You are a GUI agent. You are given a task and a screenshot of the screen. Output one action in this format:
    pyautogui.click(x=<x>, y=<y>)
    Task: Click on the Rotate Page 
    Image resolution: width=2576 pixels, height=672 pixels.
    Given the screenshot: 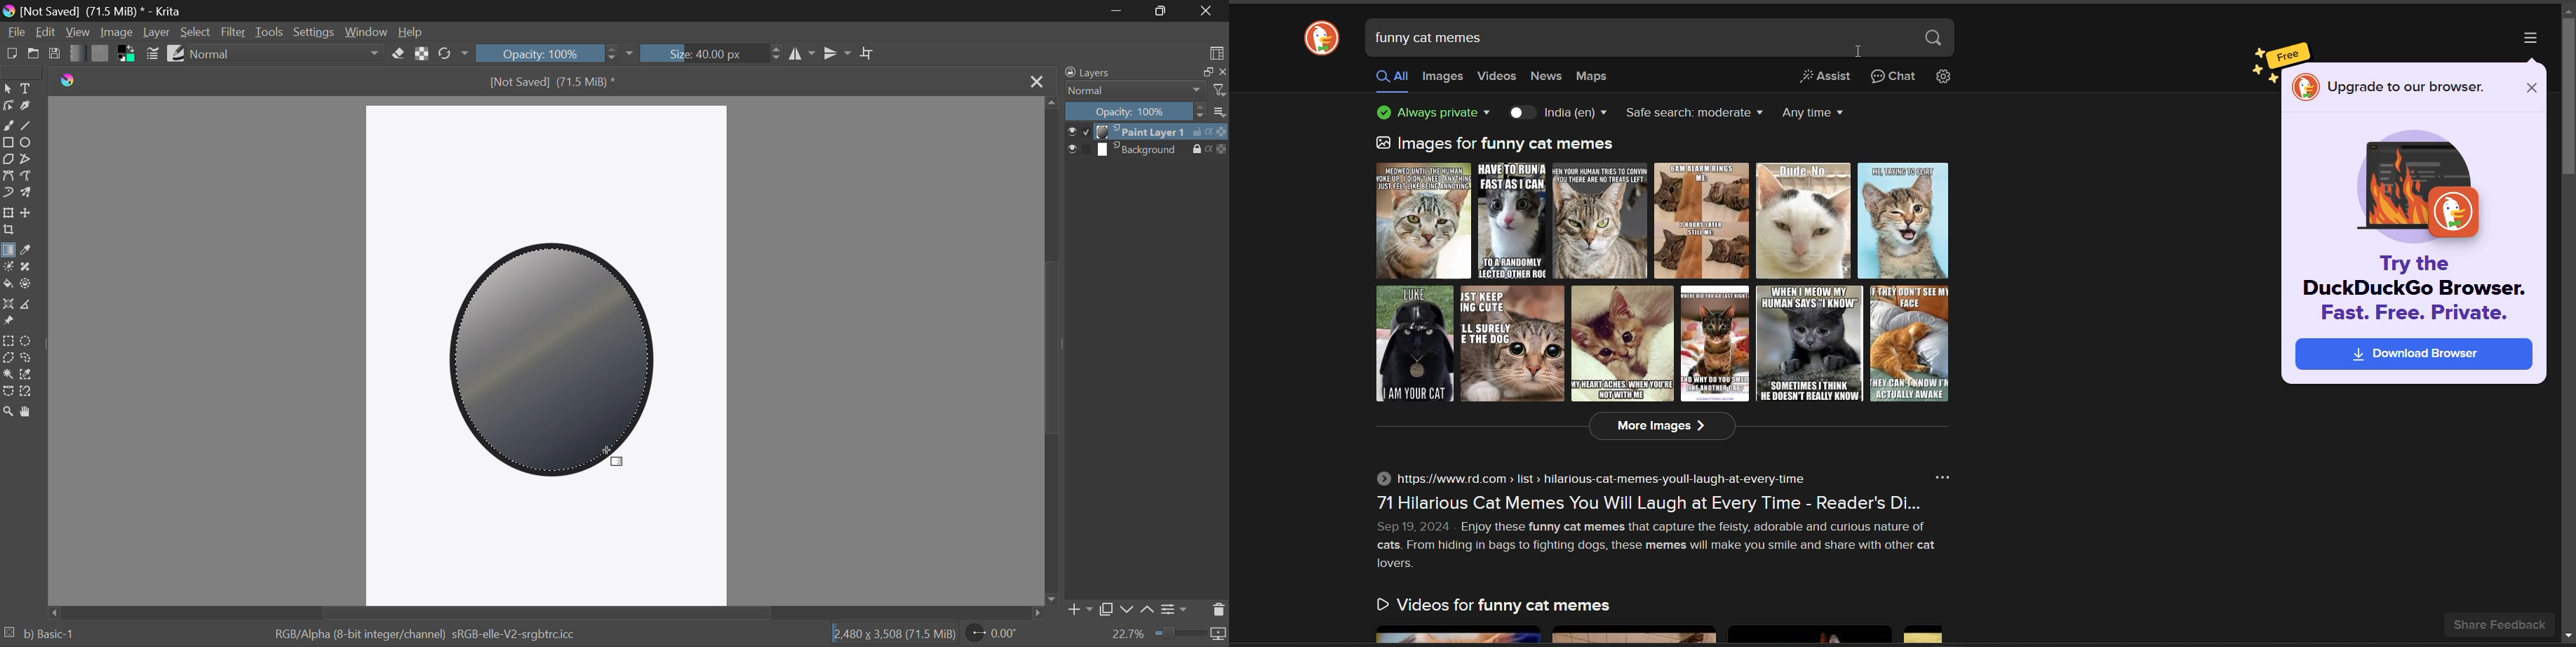 What is the action you would take?
    pyautogui.click(x=992, y=633)
    